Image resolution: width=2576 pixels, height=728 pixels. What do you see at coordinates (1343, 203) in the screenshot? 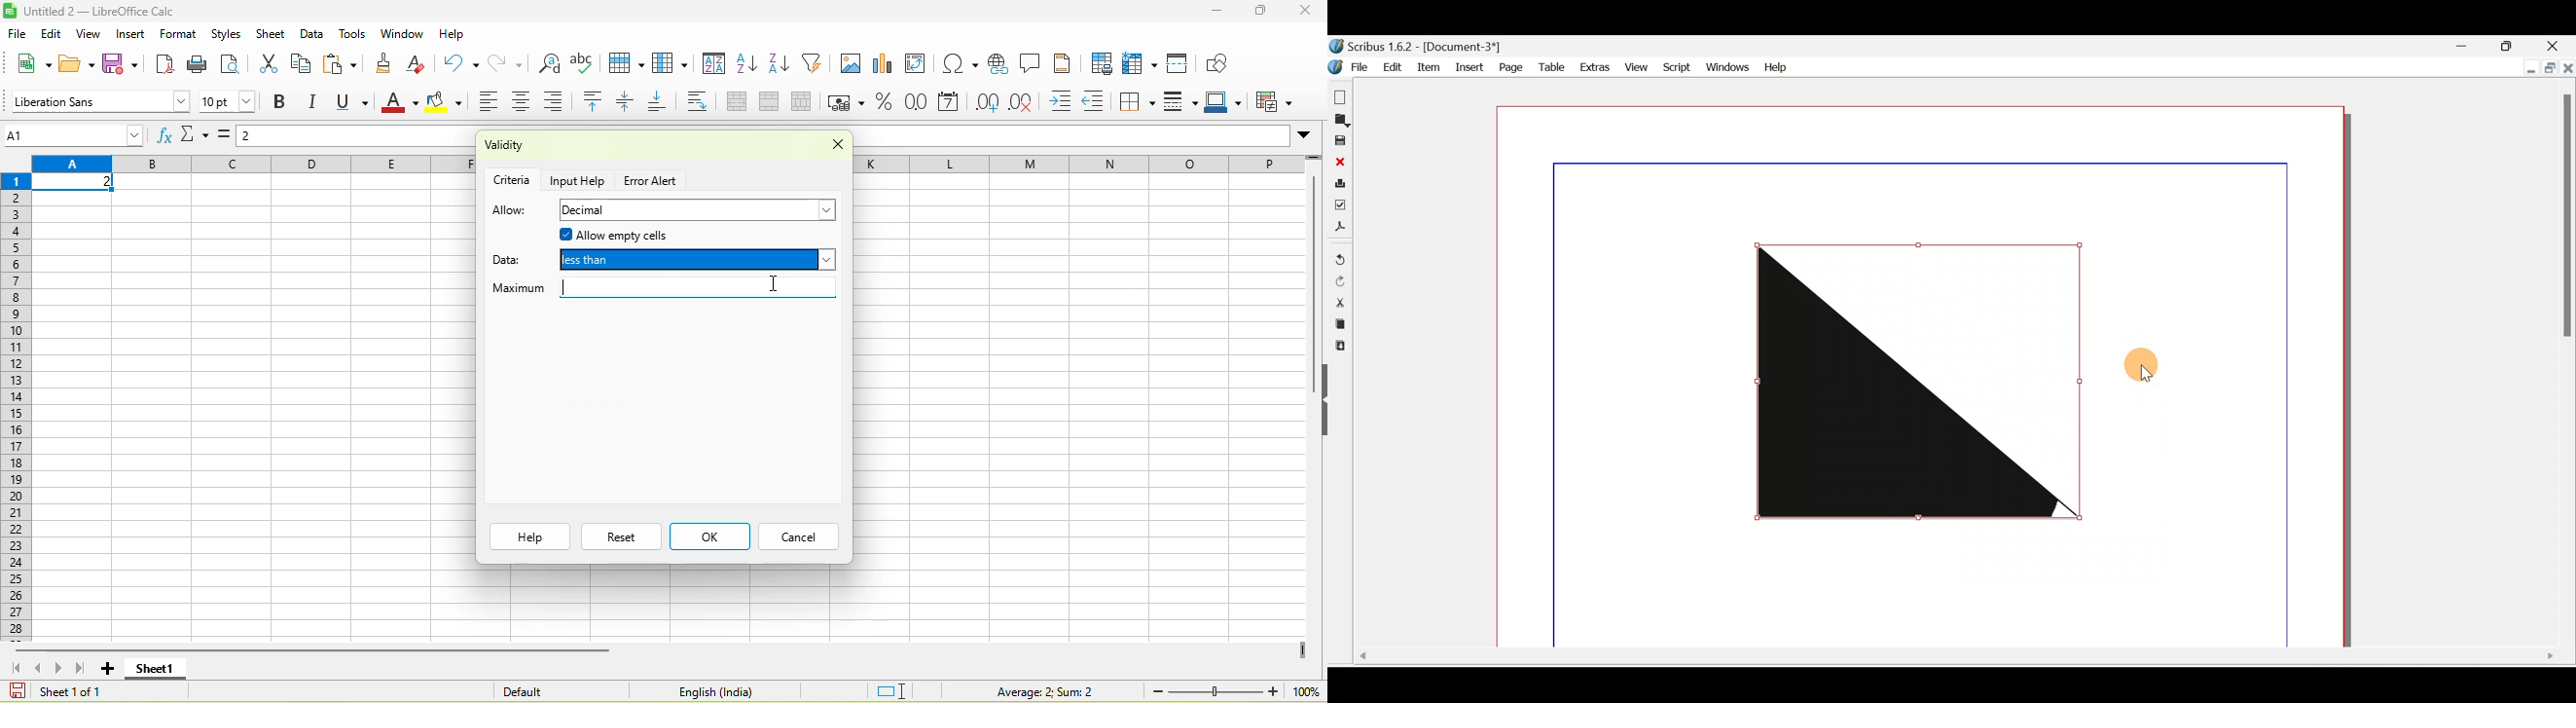
I see `Preflight verifier` at bounding box center [1343, 203].